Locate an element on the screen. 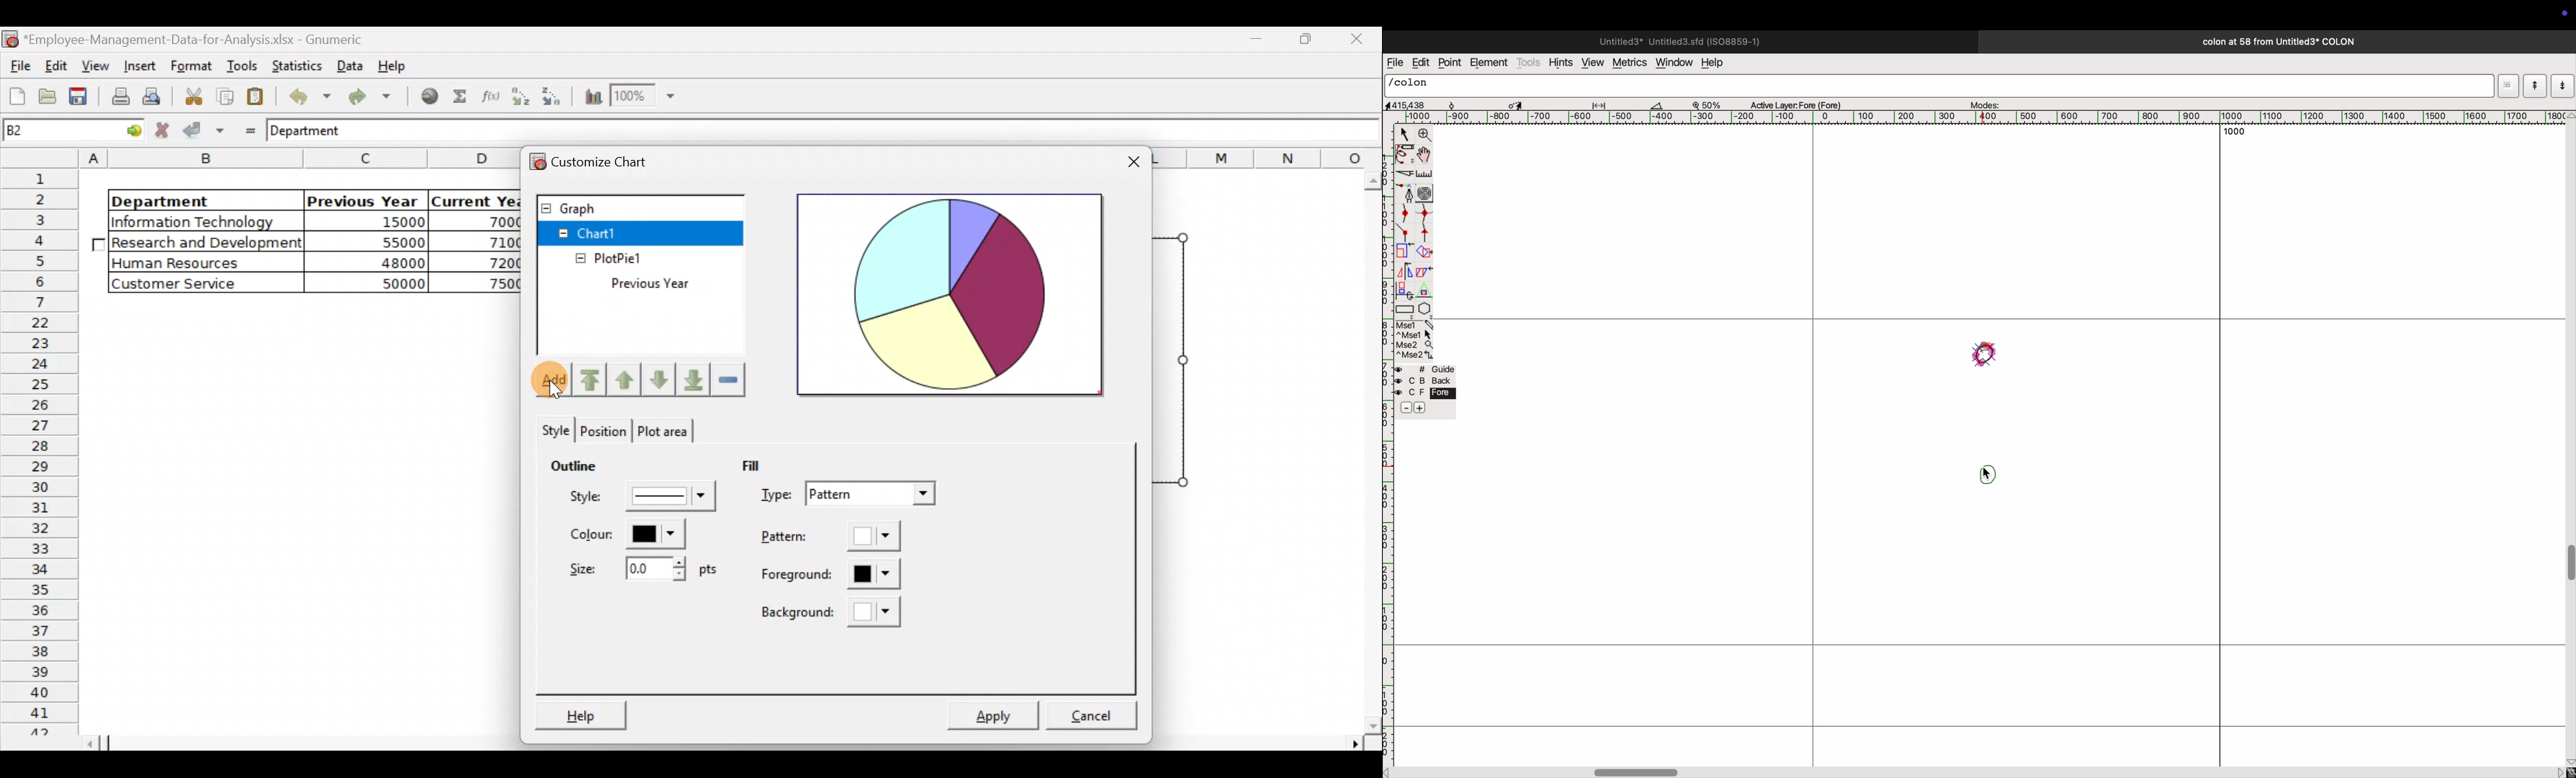 The height and width of the screenshot is (784, 2576). aspect ratio is located at coordinates (1409, 105).